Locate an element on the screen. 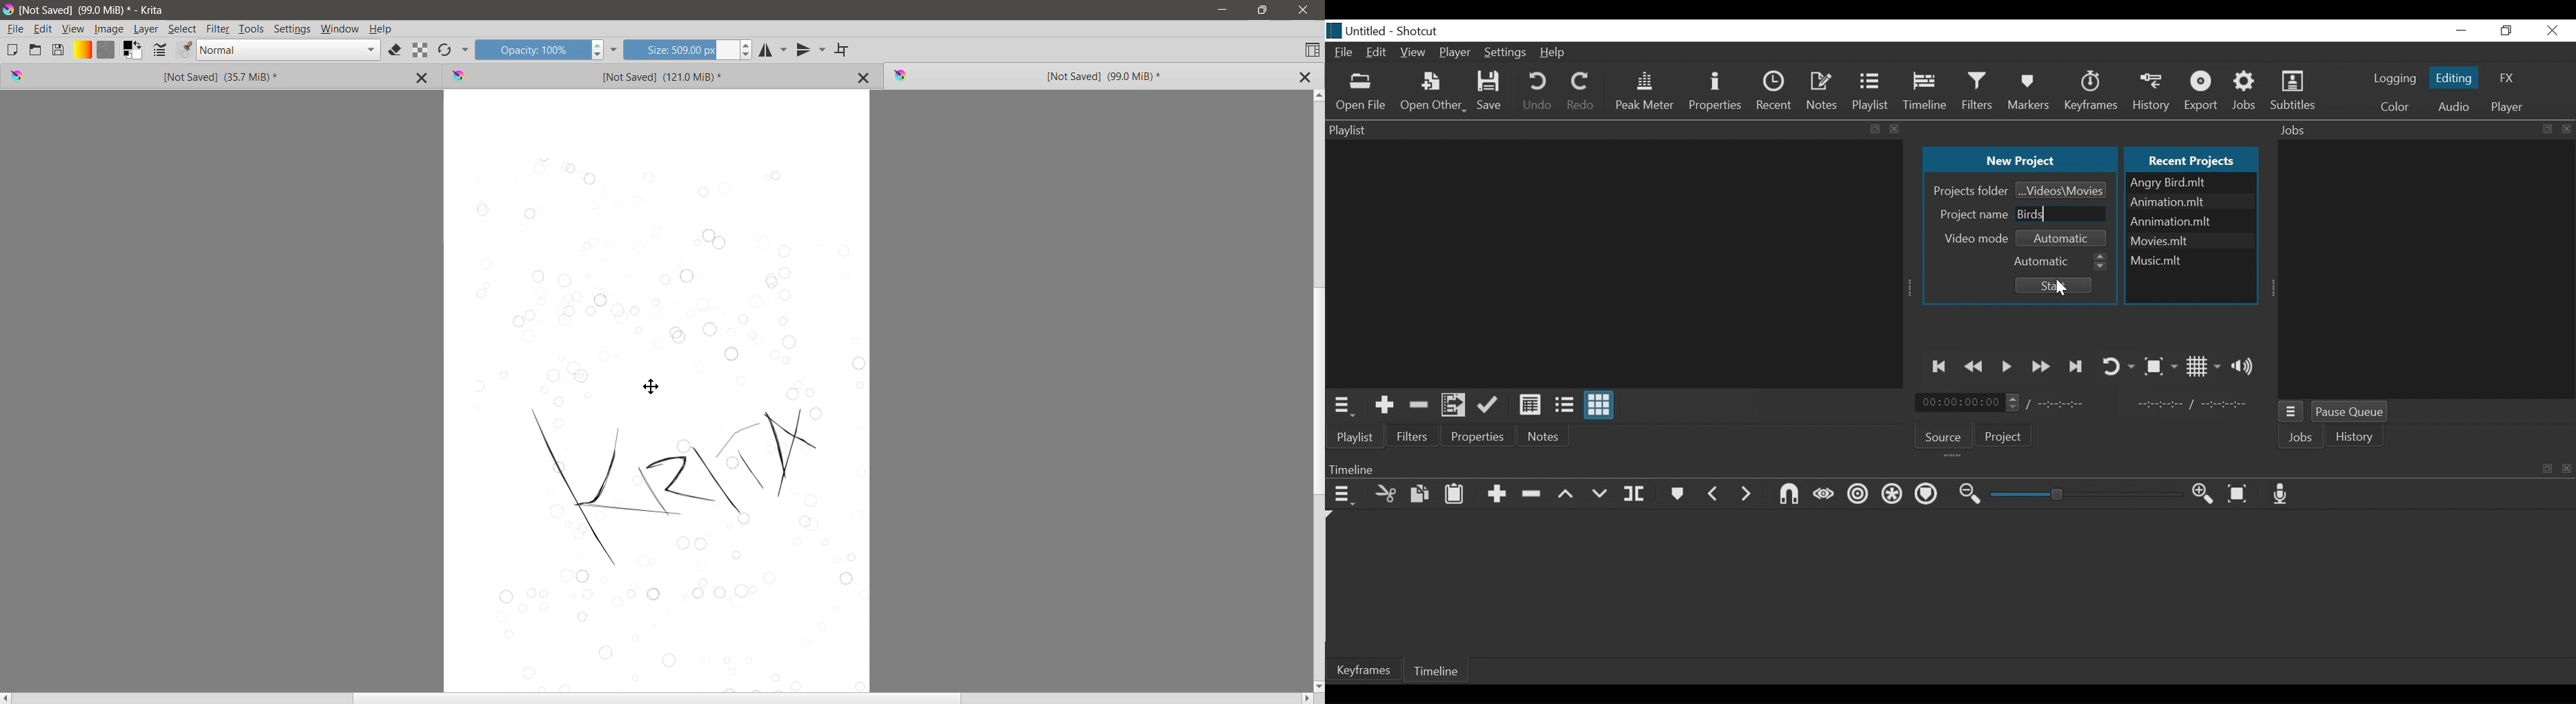 This screenshot has width=2576, height=728. Markers is located at coordinates (2030, 91).